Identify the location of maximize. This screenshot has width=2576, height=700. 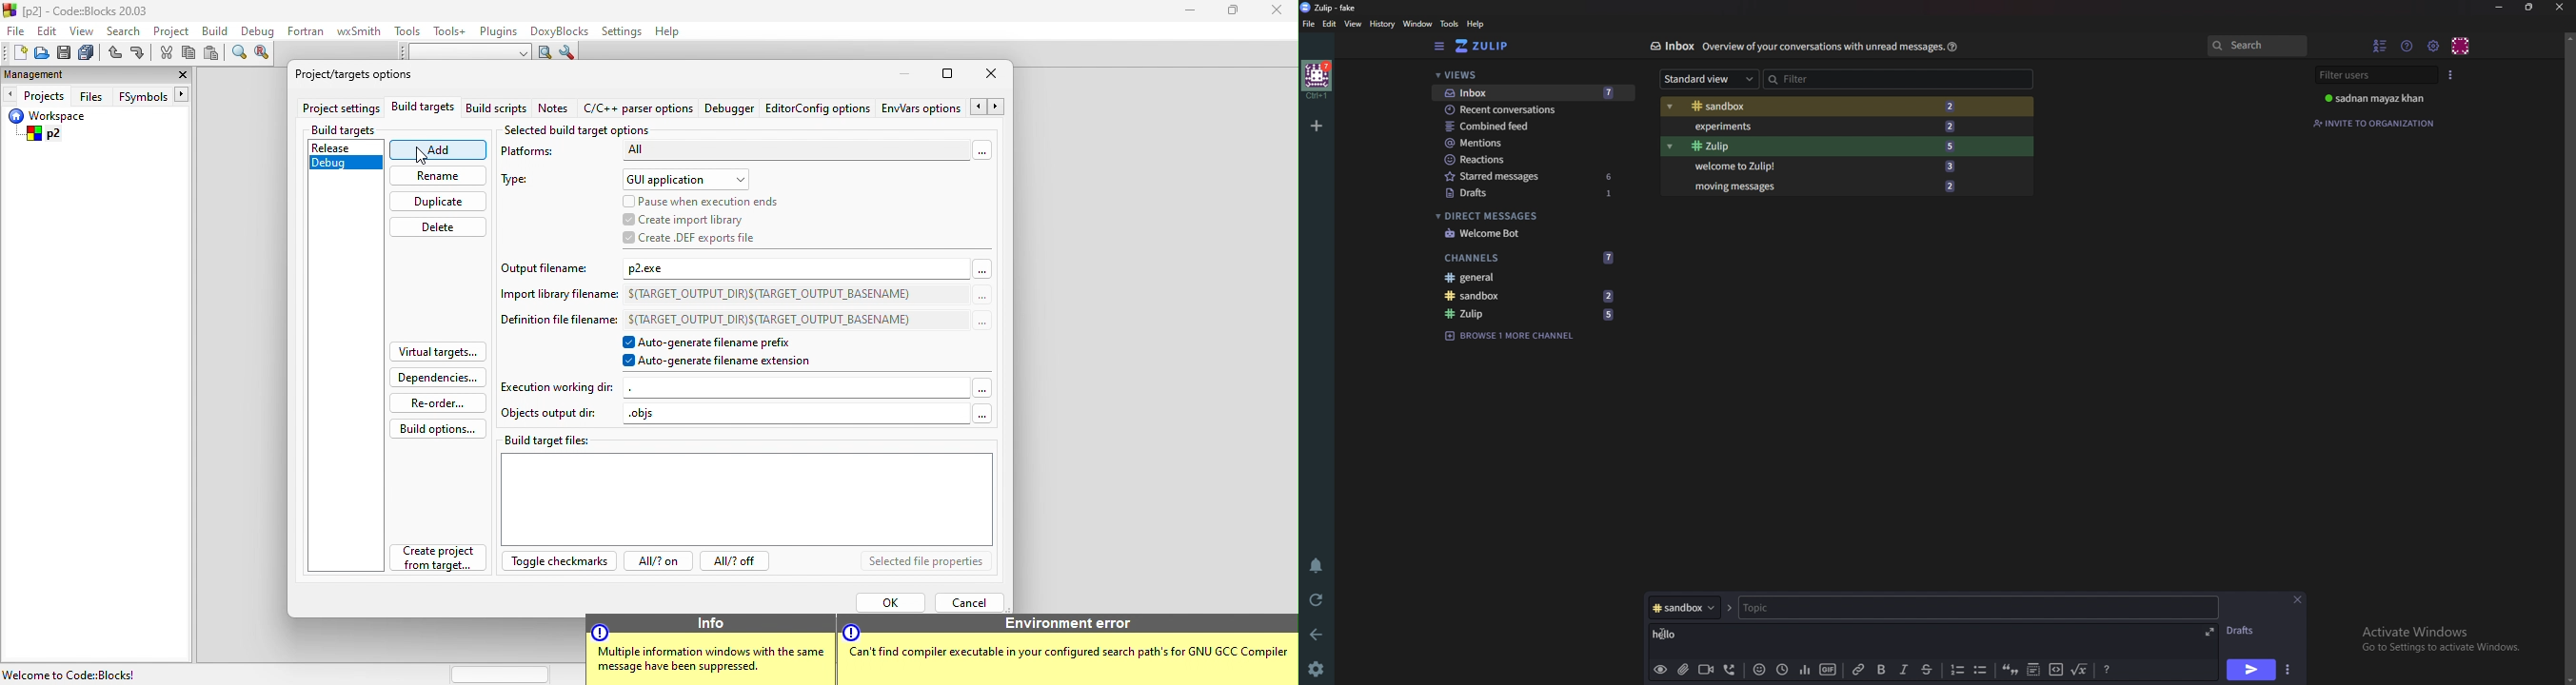
(1238, 12).